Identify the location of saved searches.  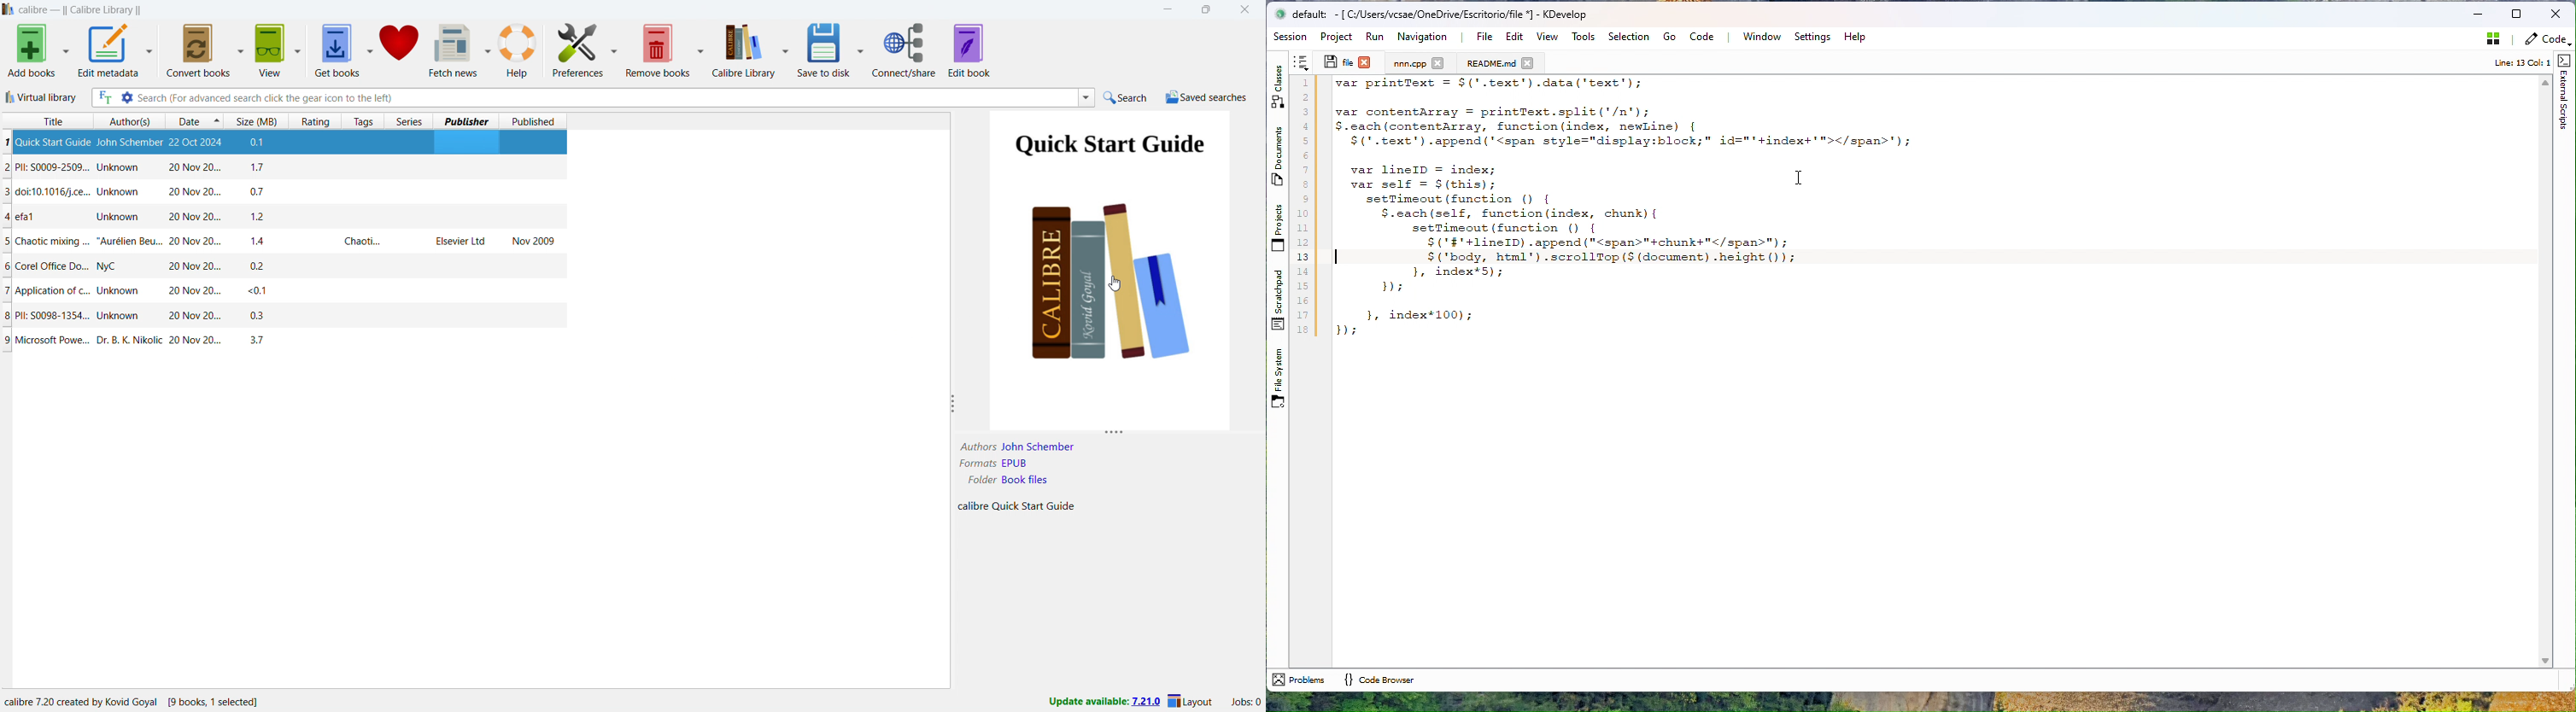
(1207, 98).